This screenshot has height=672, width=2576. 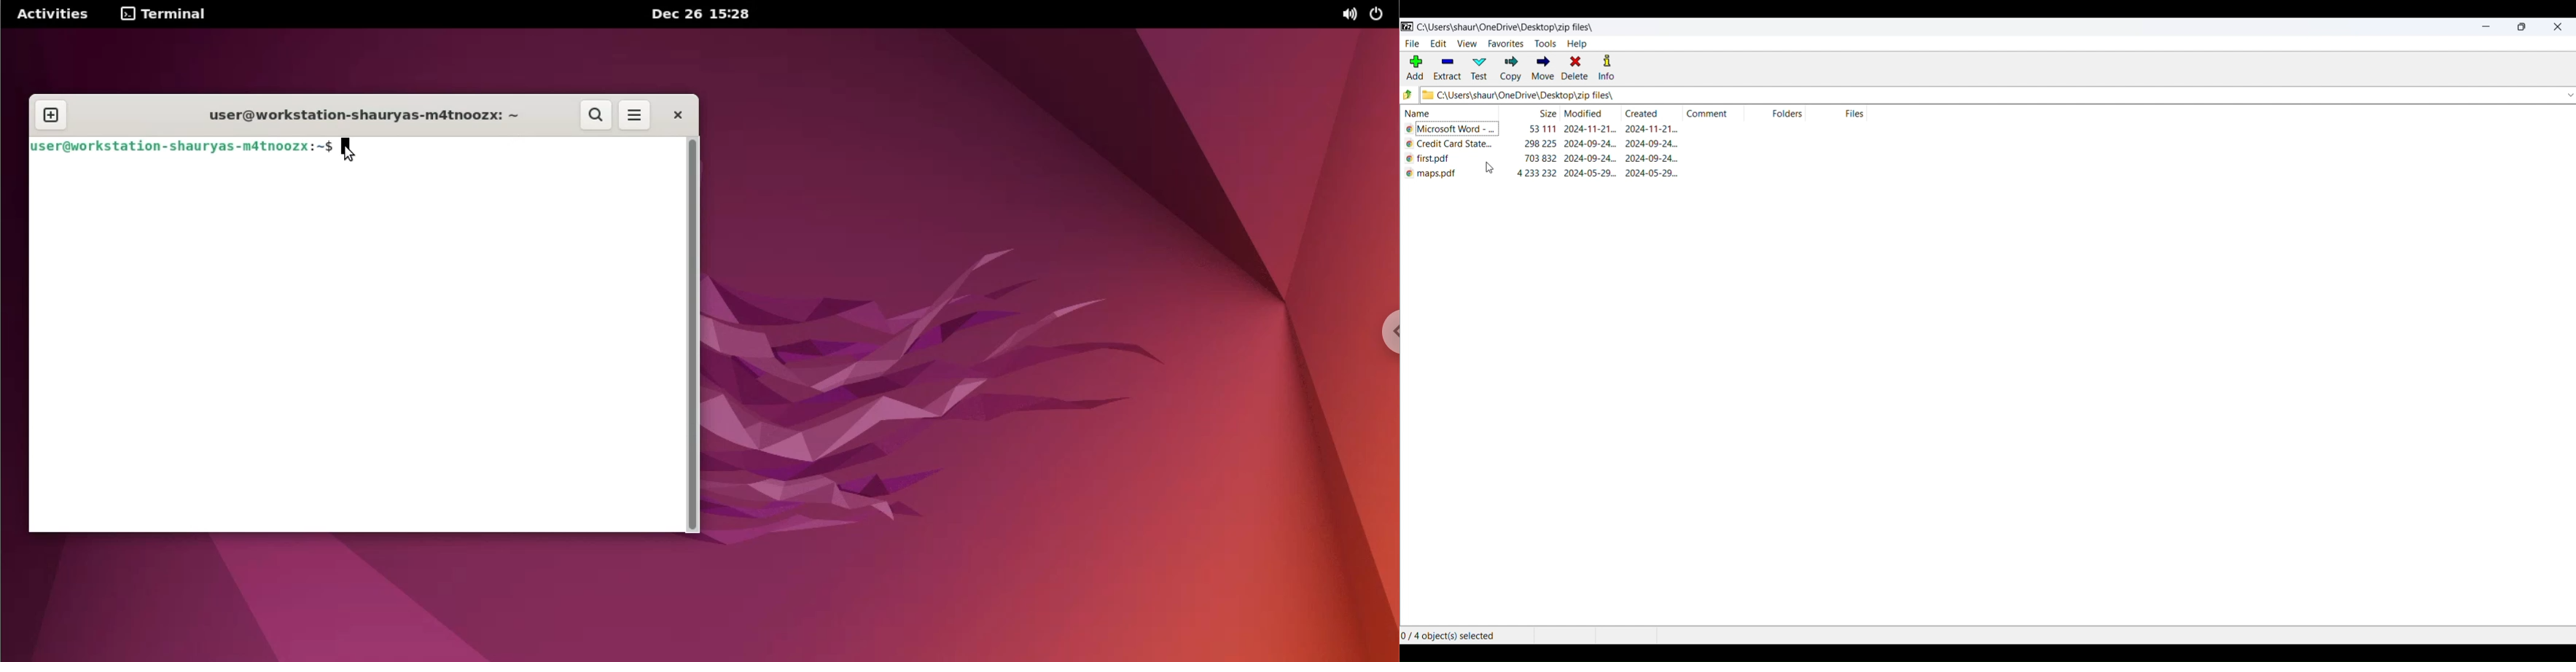 What do you see at coordinates (1591, 175) in the screenshot?
I see `file modification date` at bounding box center [1591, 175].